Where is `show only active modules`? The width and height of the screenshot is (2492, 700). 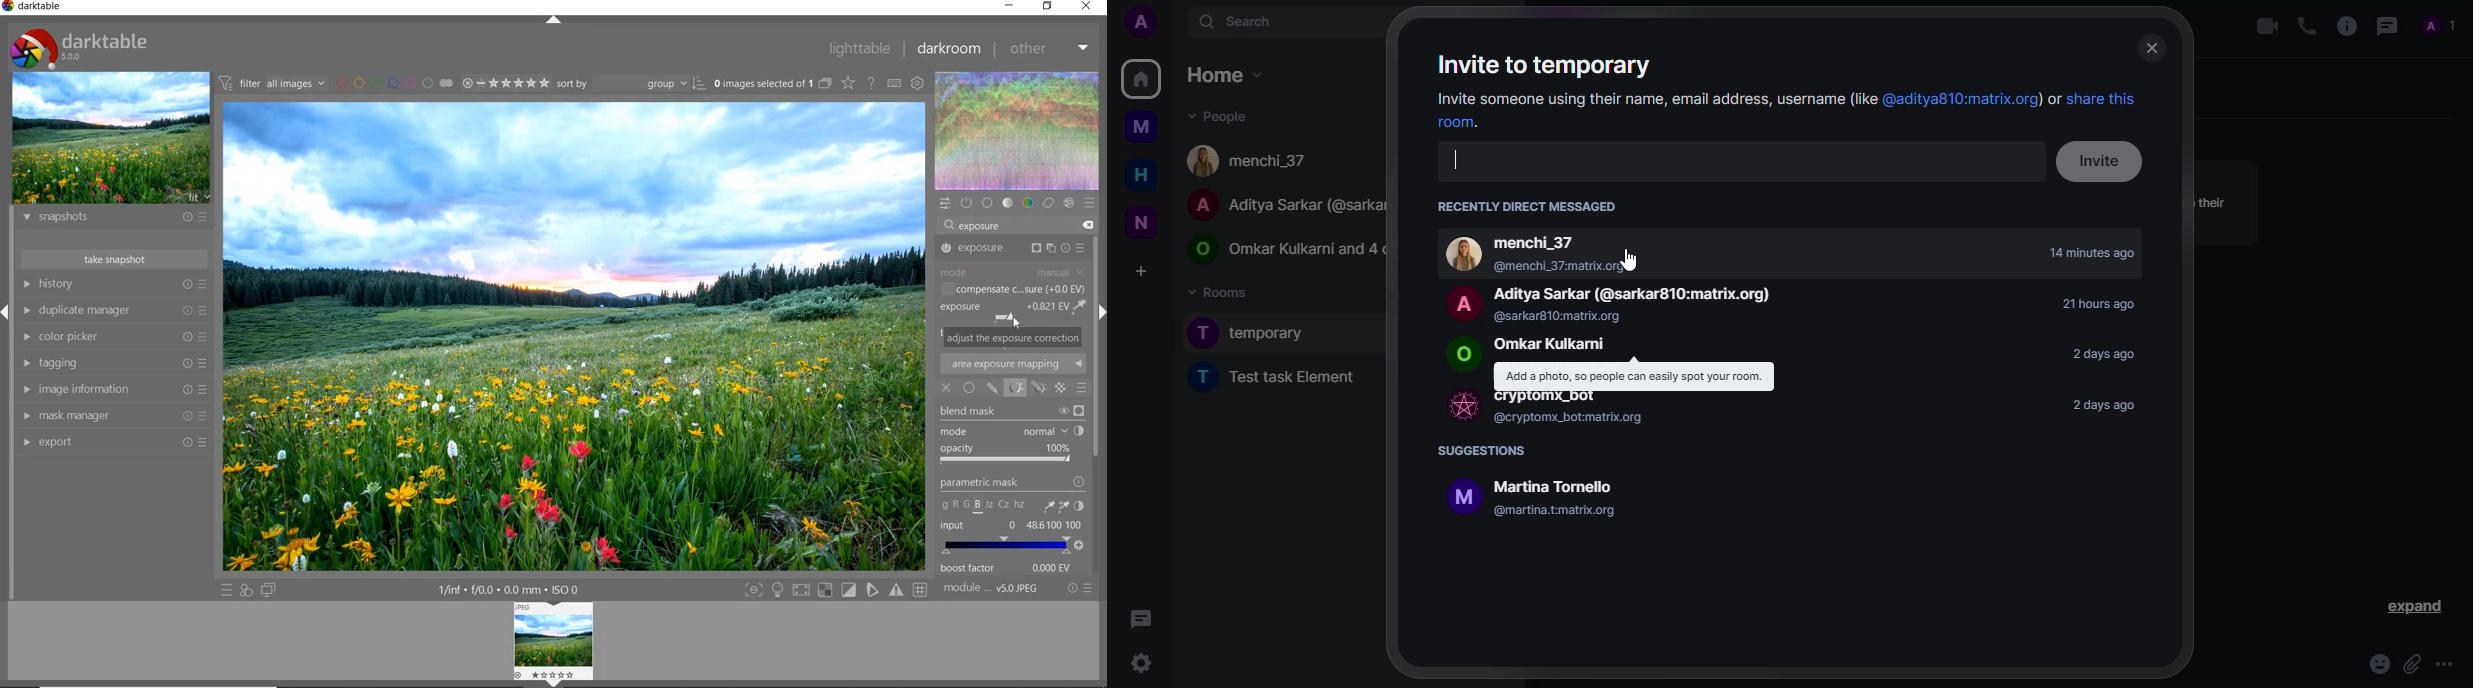
show only active modules is located at coordinates (965, 203).